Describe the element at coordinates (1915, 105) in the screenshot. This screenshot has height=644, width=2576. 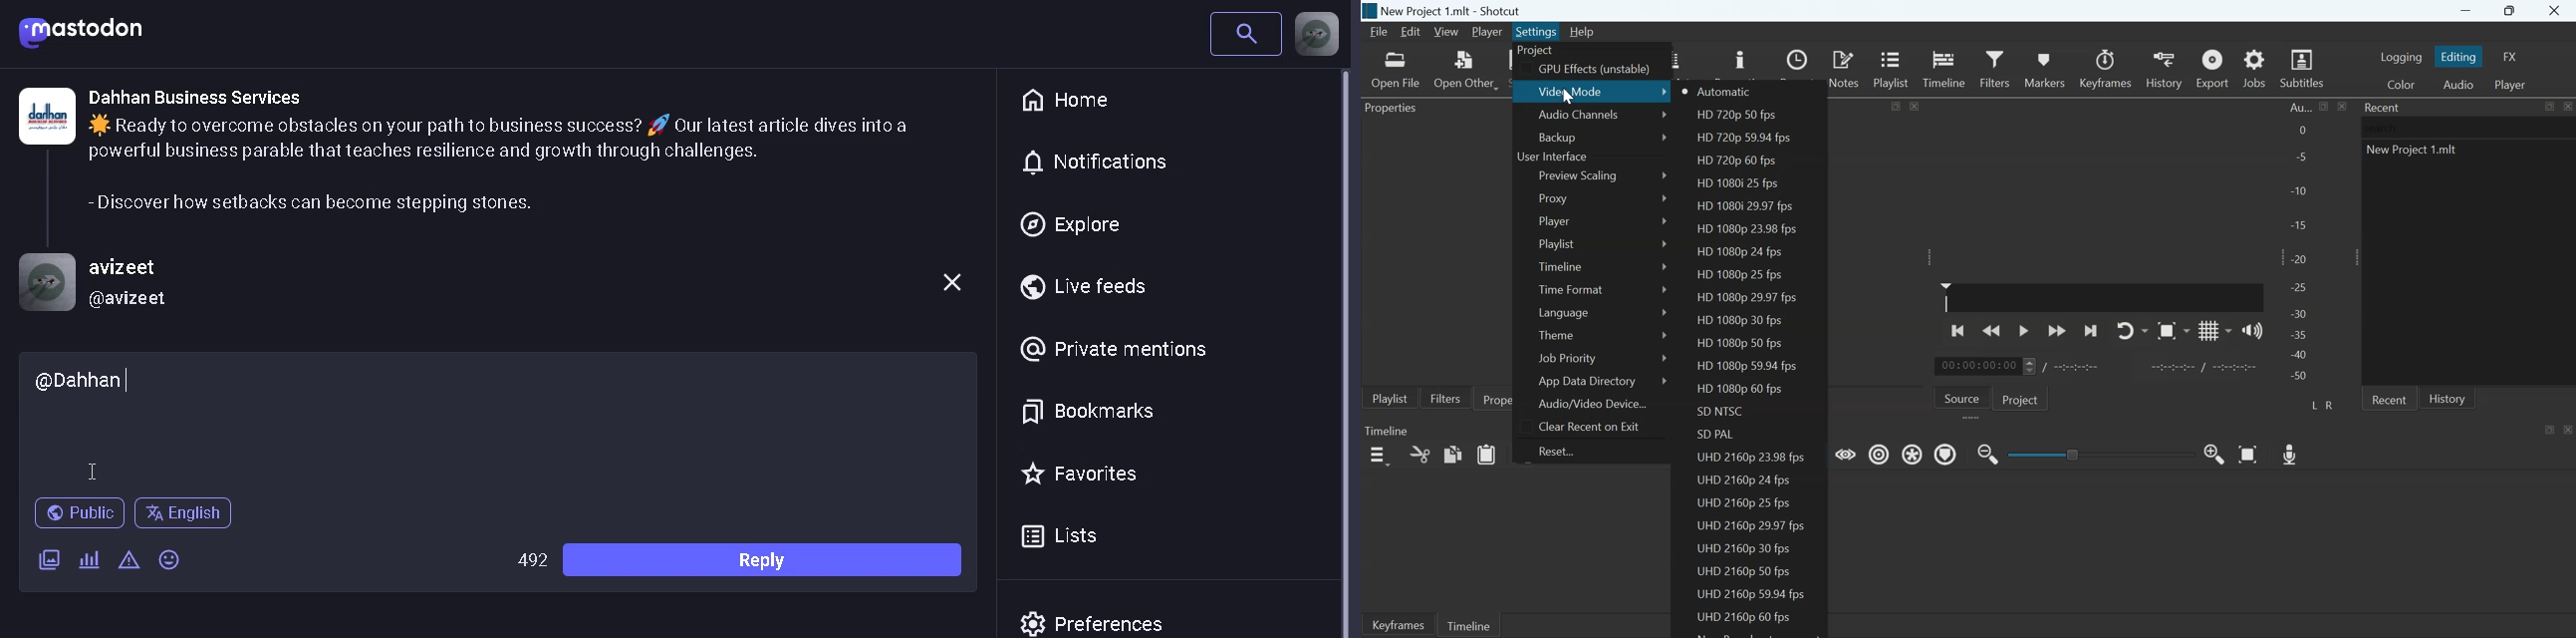
I see `close` at that location.